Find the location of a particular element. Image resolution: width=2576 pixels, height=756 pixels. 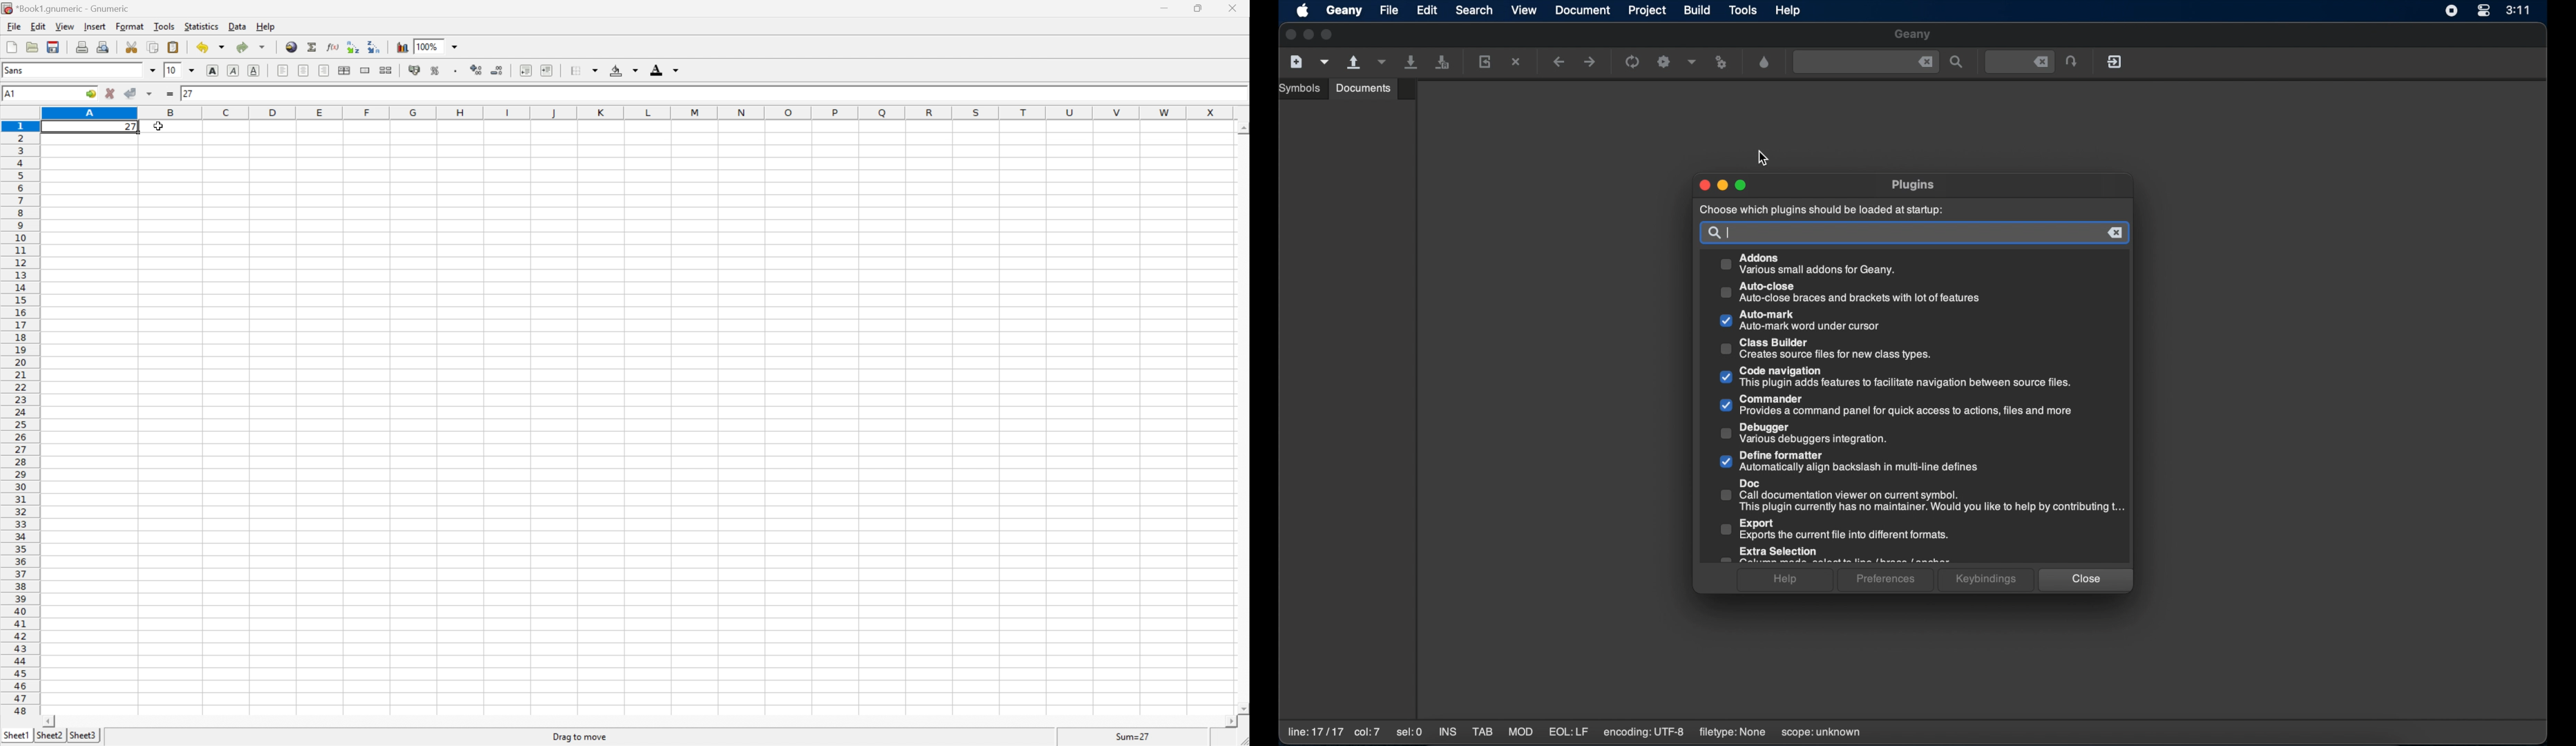

Format the selection as percentage is located at coordinates (435, 70).